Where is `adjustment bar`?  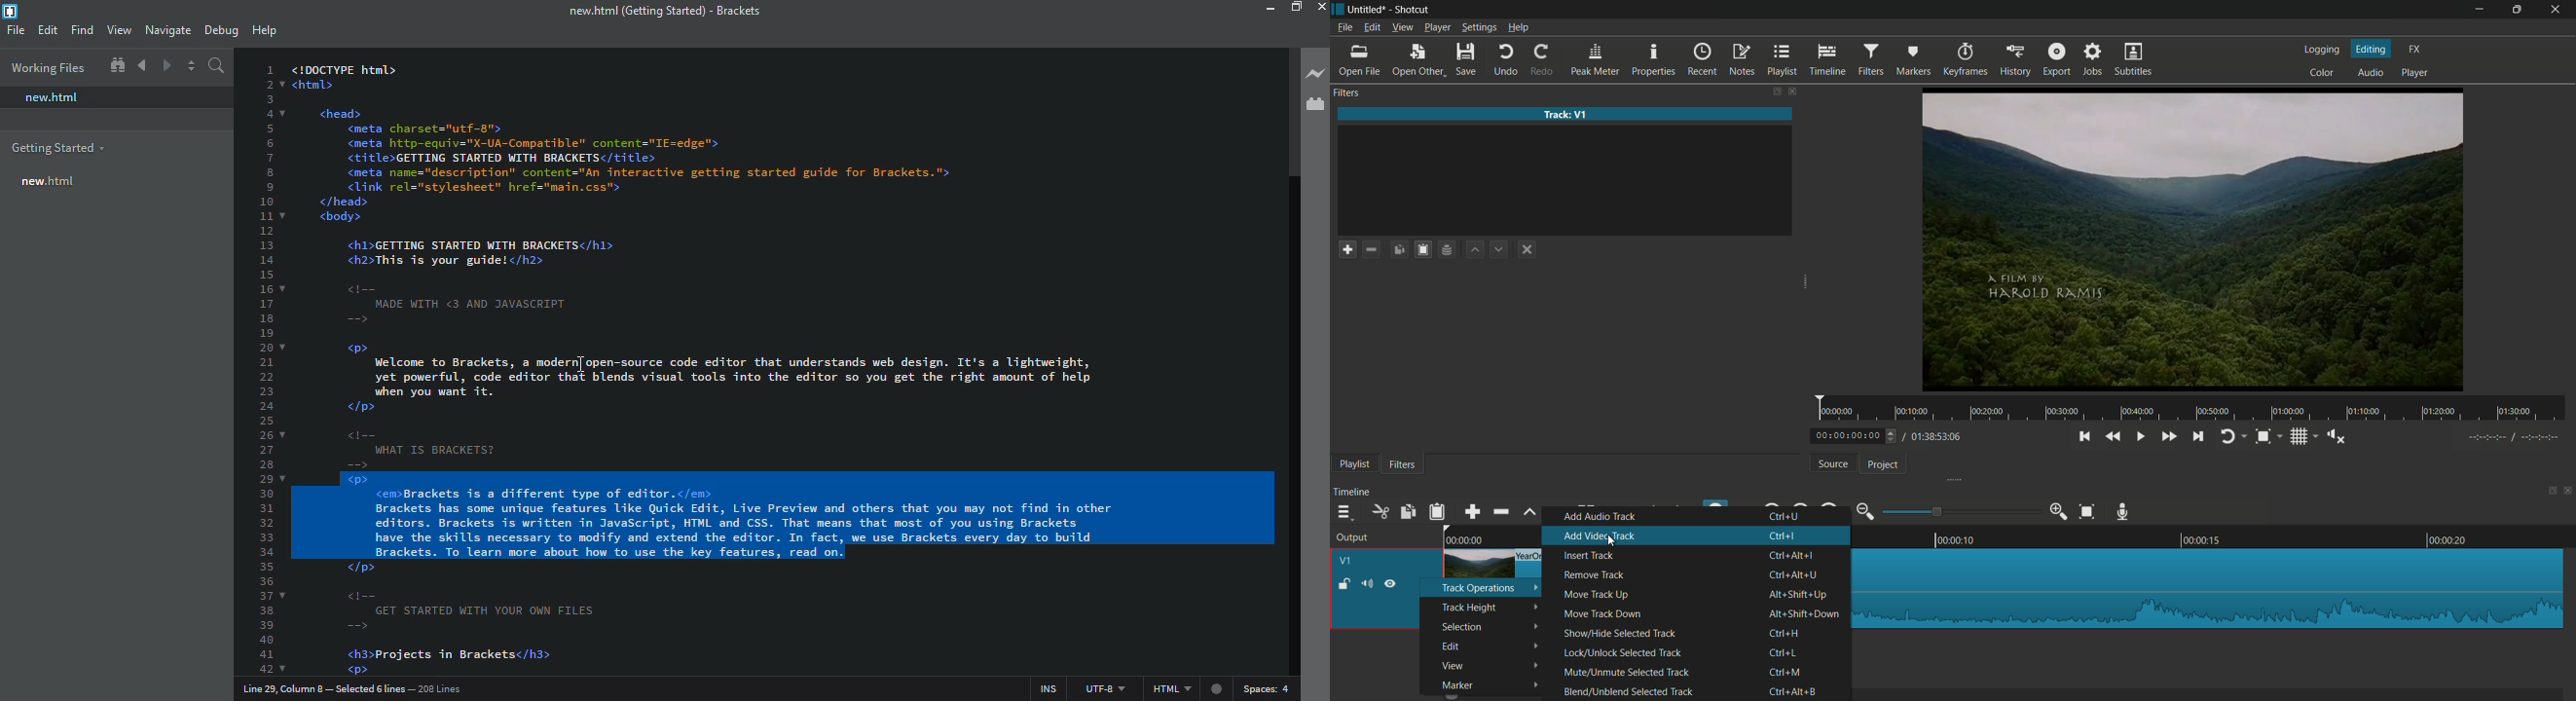 adjustment bar is located at coordinates (1962, 512).